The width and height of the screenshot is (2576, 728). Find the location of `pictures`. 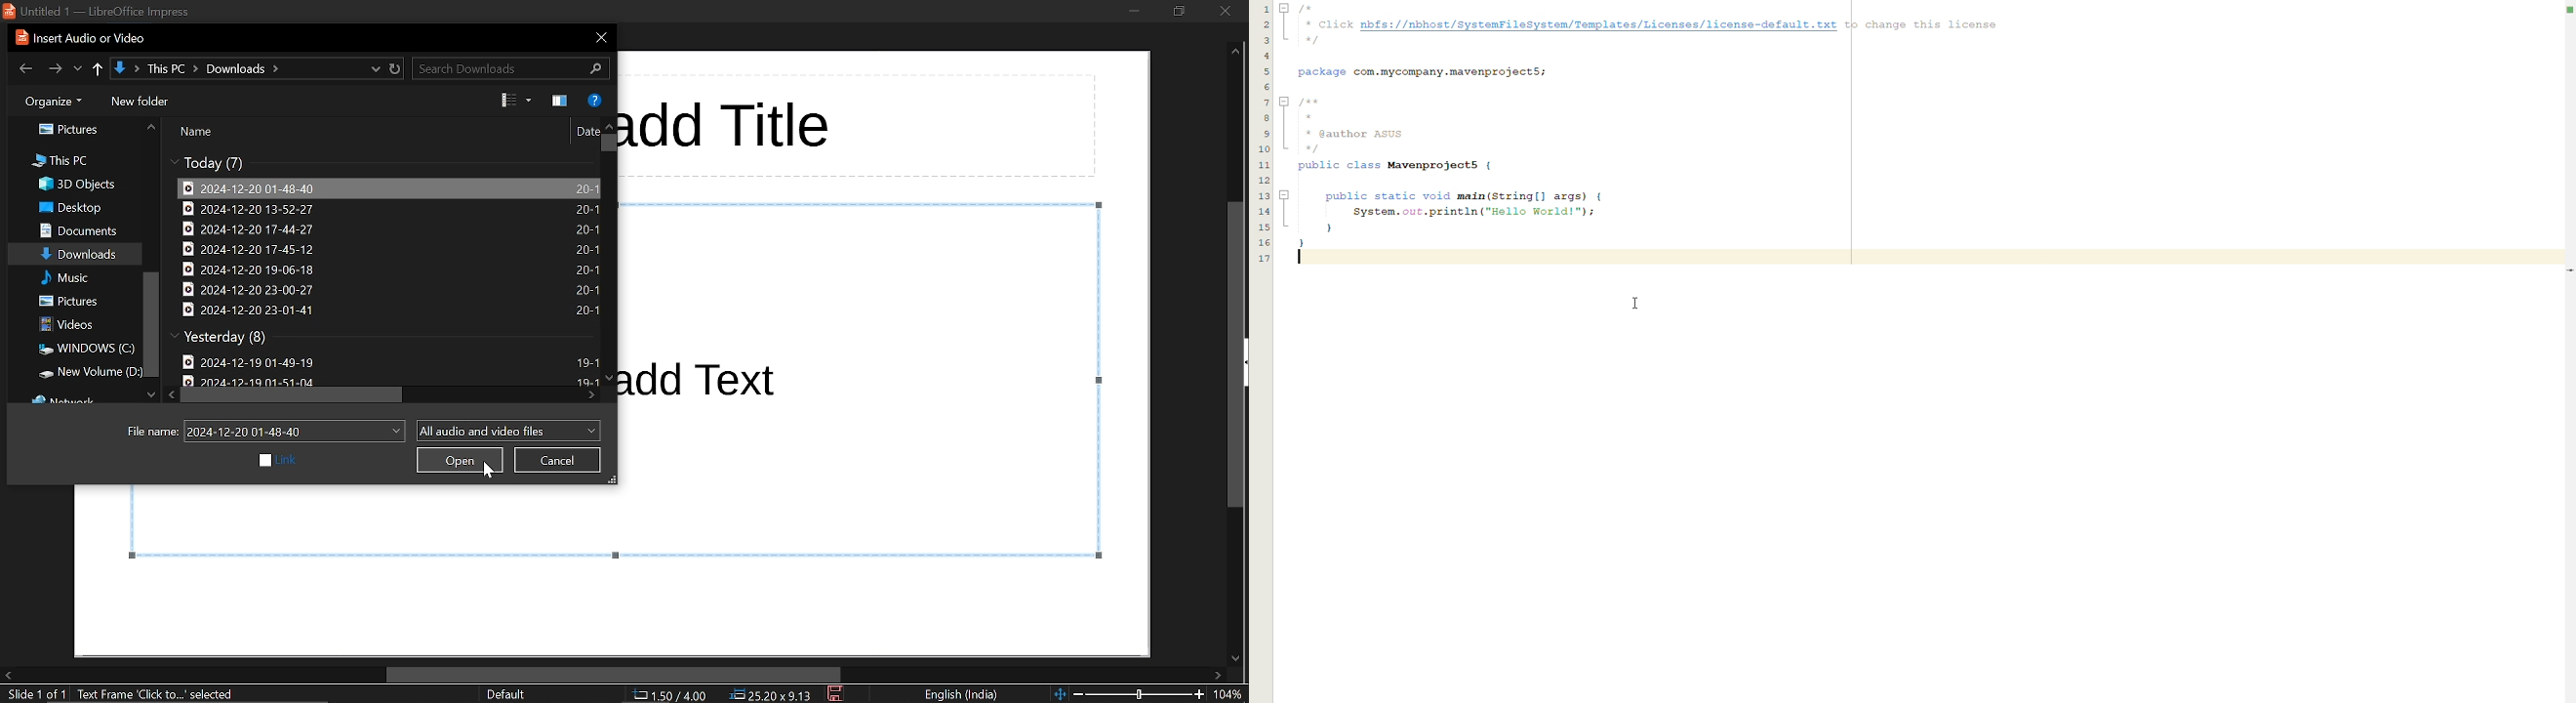

pictures is located at coordinates (73, 131).